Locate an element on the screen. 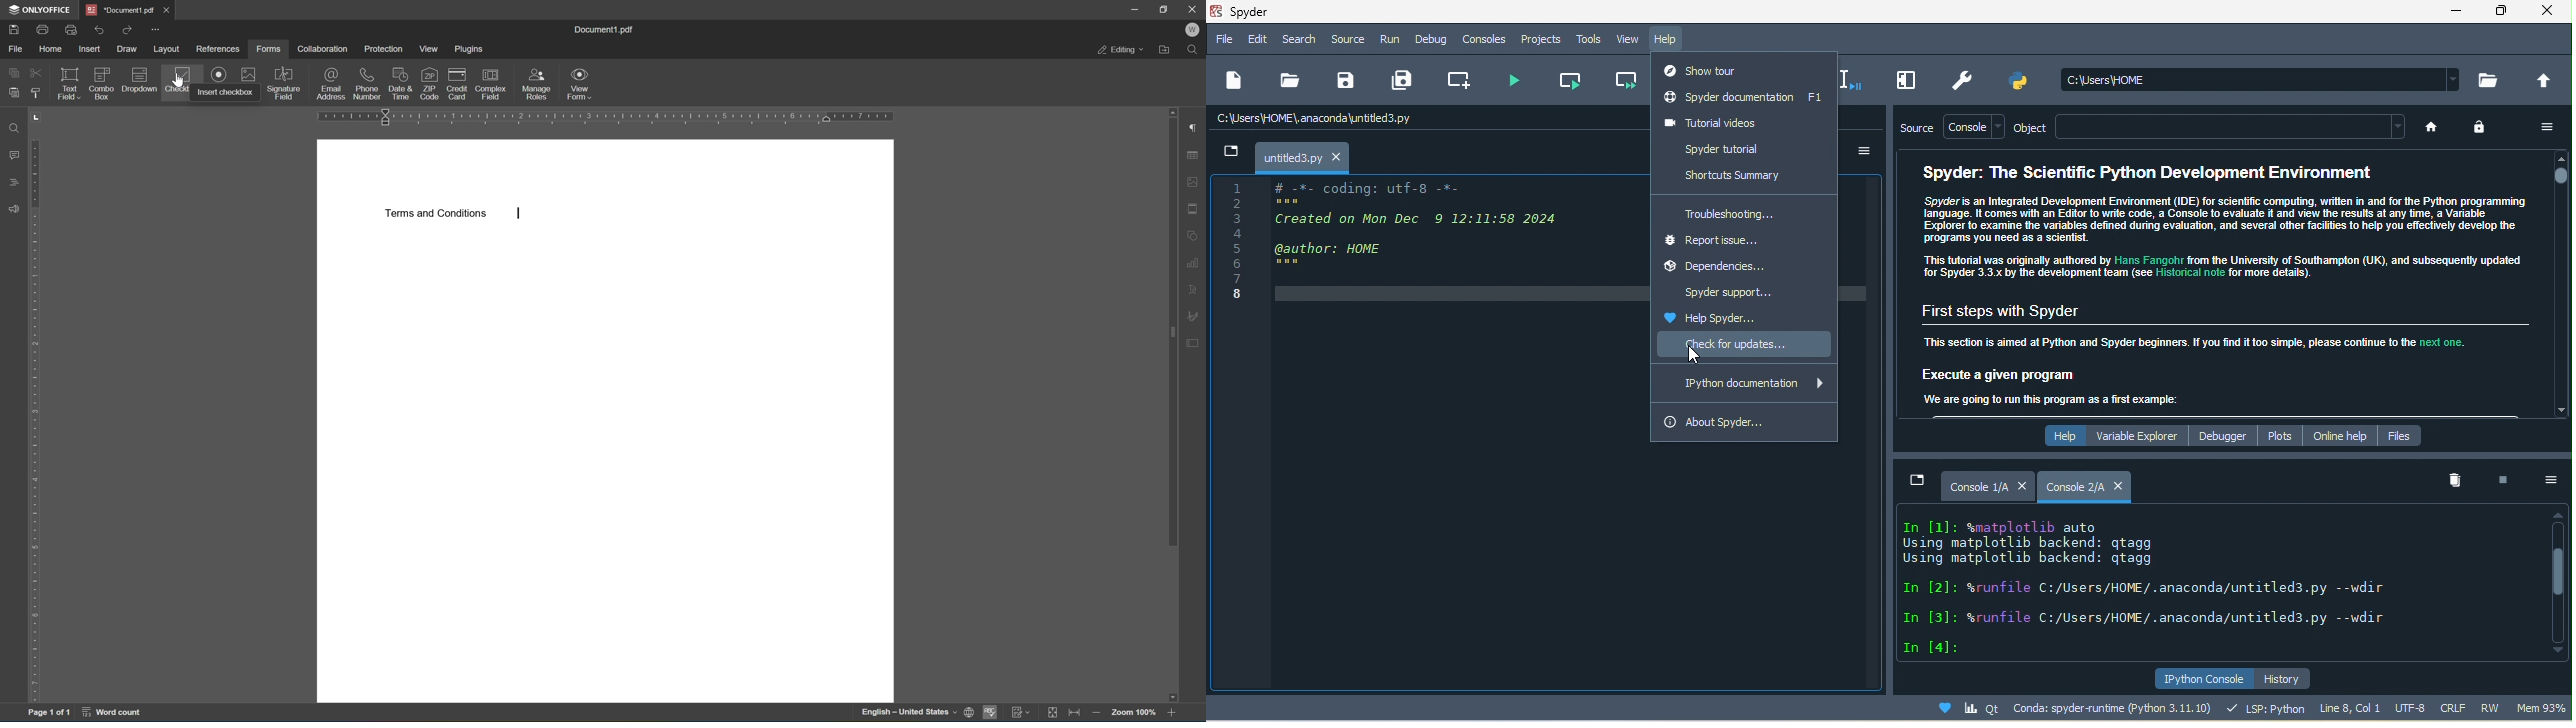 This screenshot has width=2576, height=728. ipython documentation is located at coordinates (1749, 383).